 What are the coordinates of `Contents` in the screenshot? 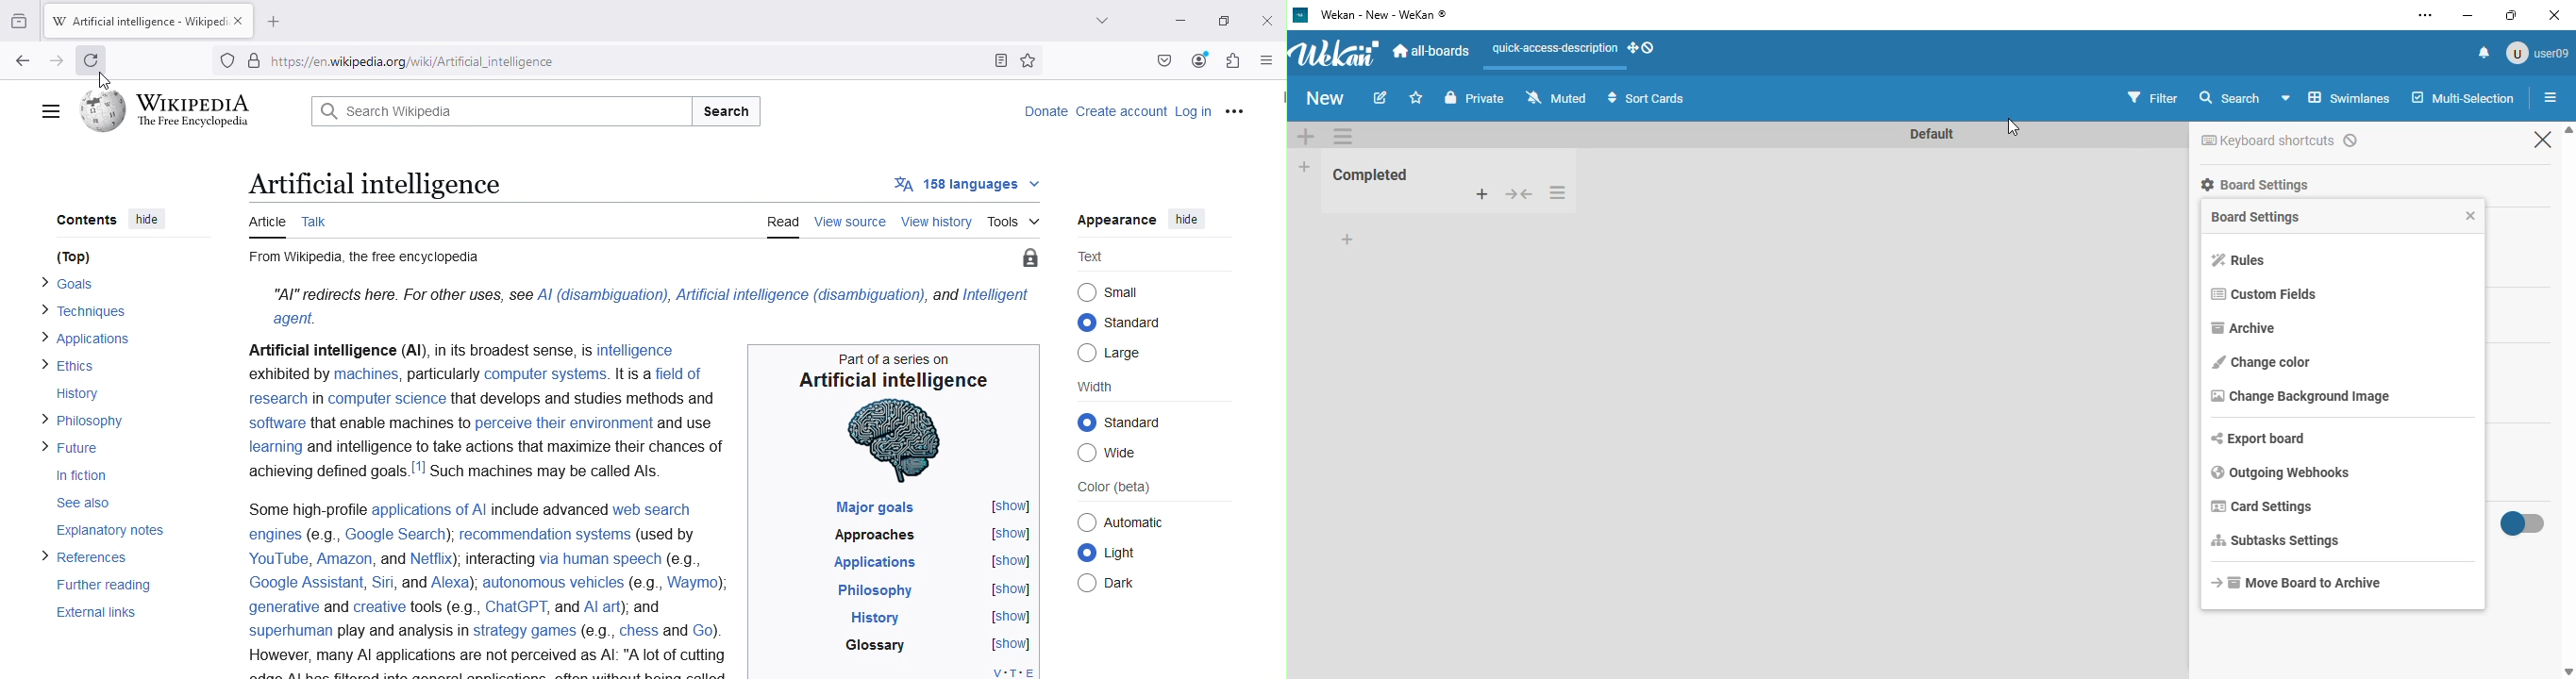 It's located at (83, 219).